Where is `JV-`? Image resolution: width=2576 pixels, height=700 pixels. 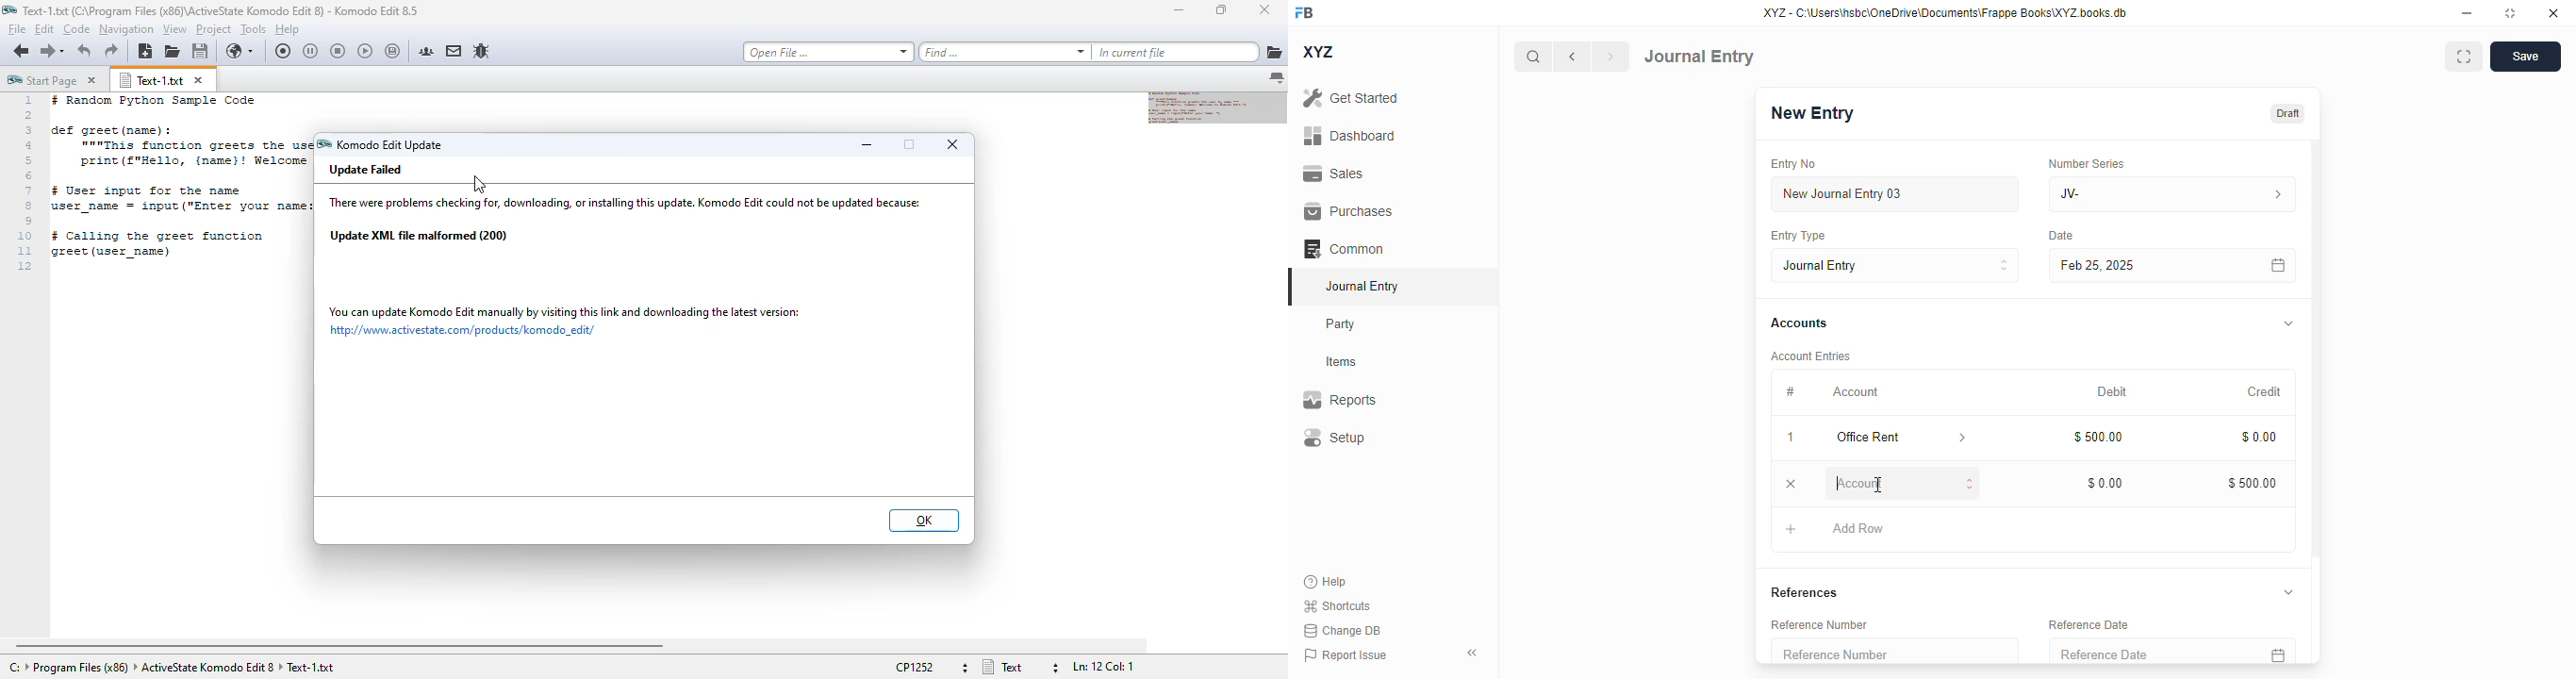
JV- is located at coordinates (2131, 194).